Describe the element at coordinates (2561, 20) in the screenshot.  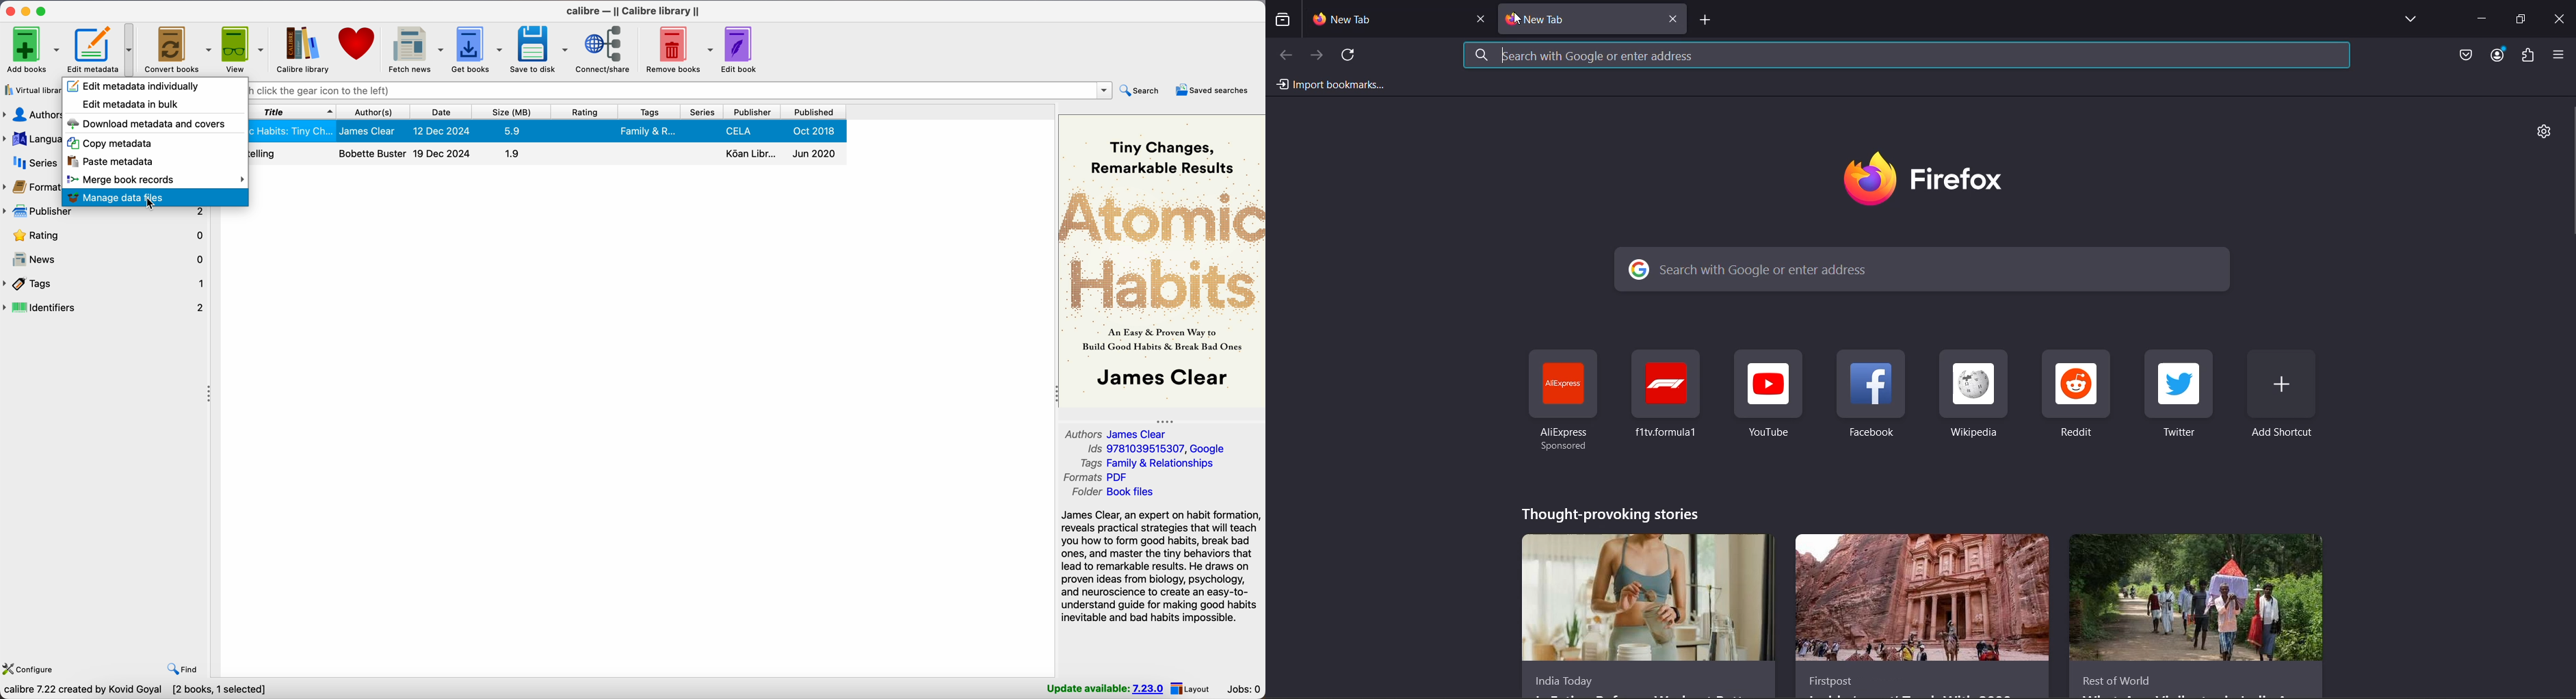
I see `close ` at that location.